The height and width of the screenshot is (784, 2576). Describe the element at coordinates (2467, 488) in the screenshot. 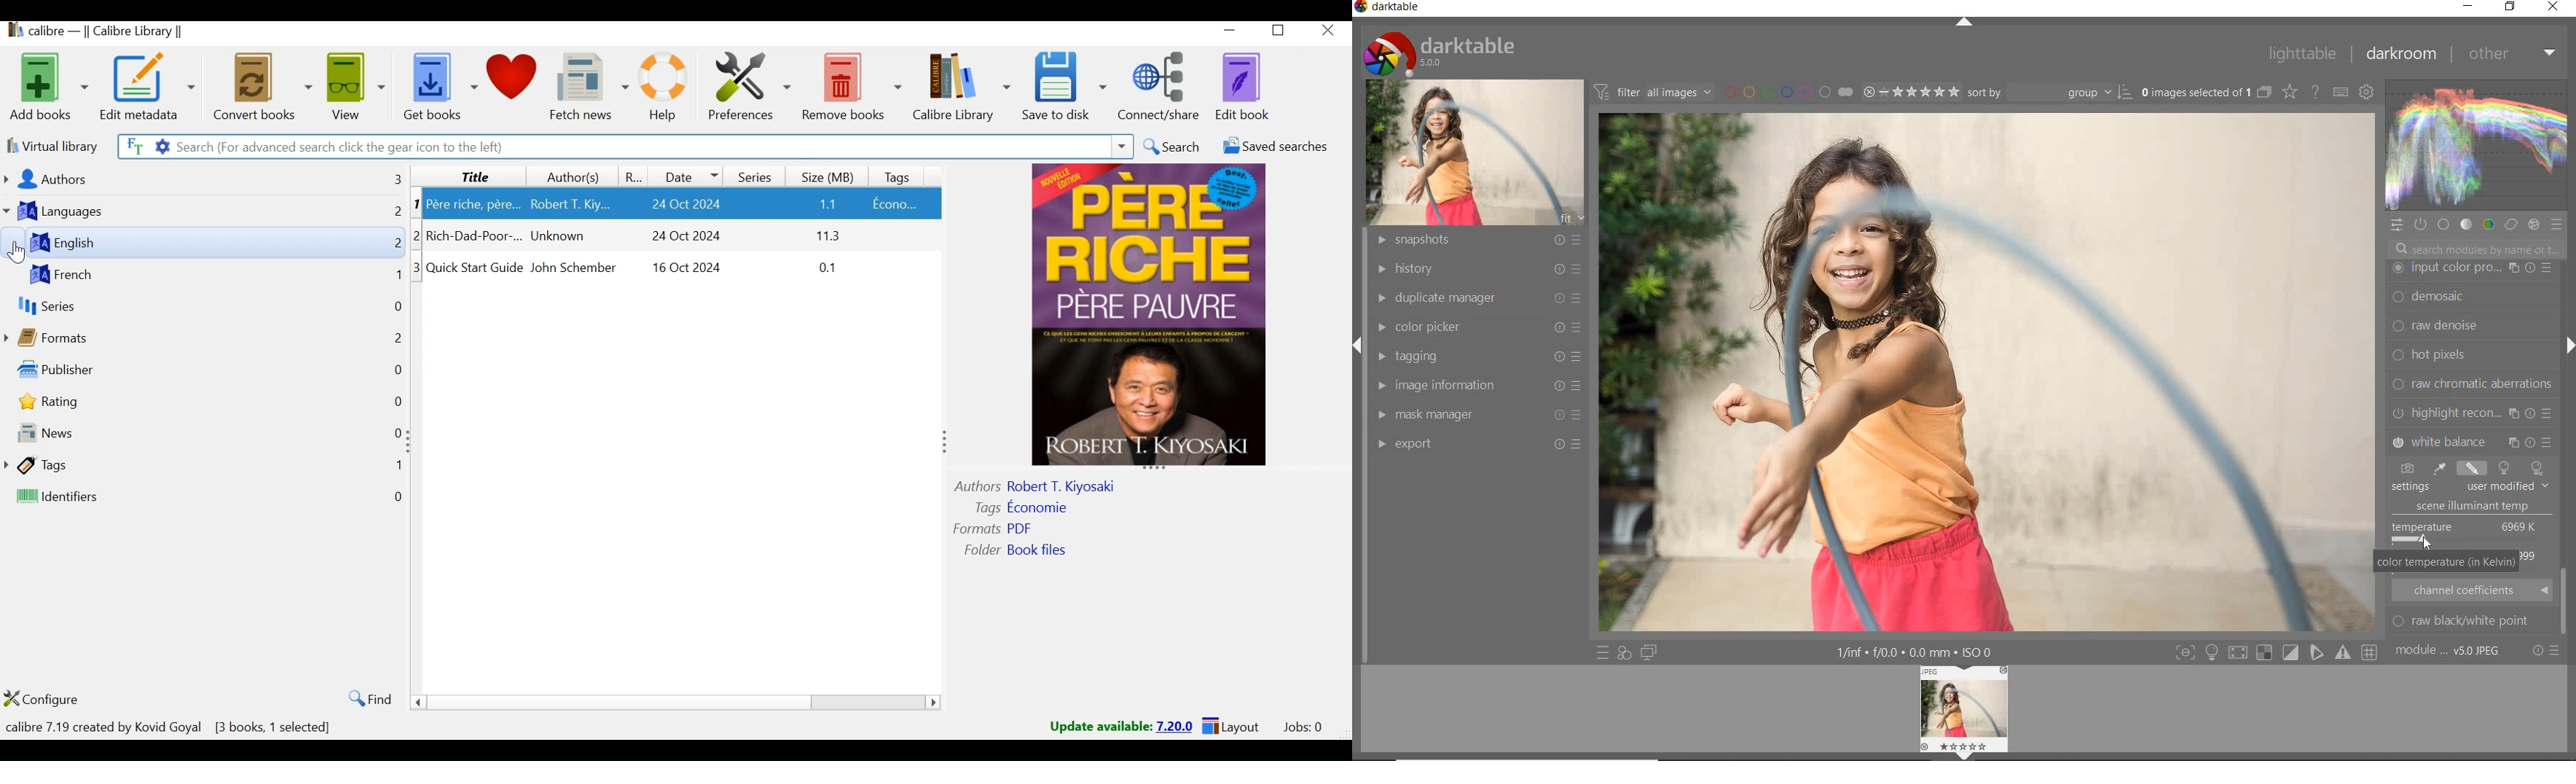

I see `TEMPERATURE` at that location.